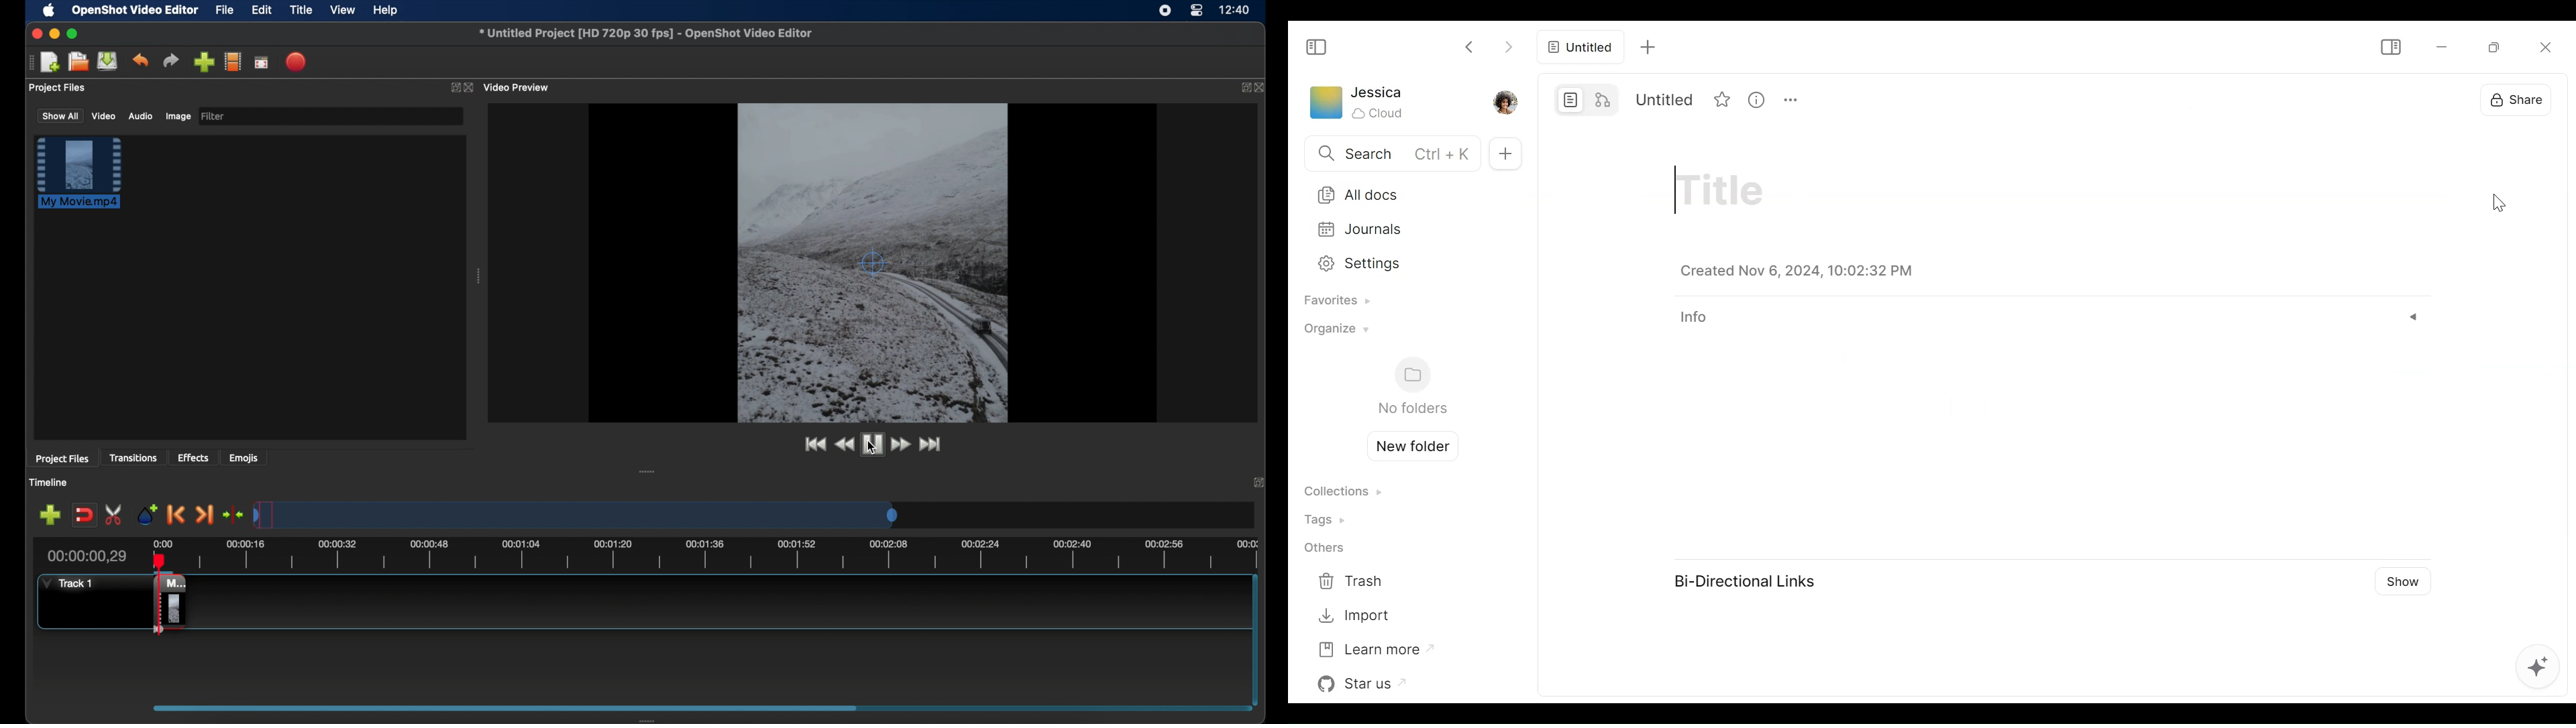 This screenshot has height=728, width=2576. What do you see at coordinates (841, 444) in the screenshot?
I see `rewind` at bounding box center [841, 444].